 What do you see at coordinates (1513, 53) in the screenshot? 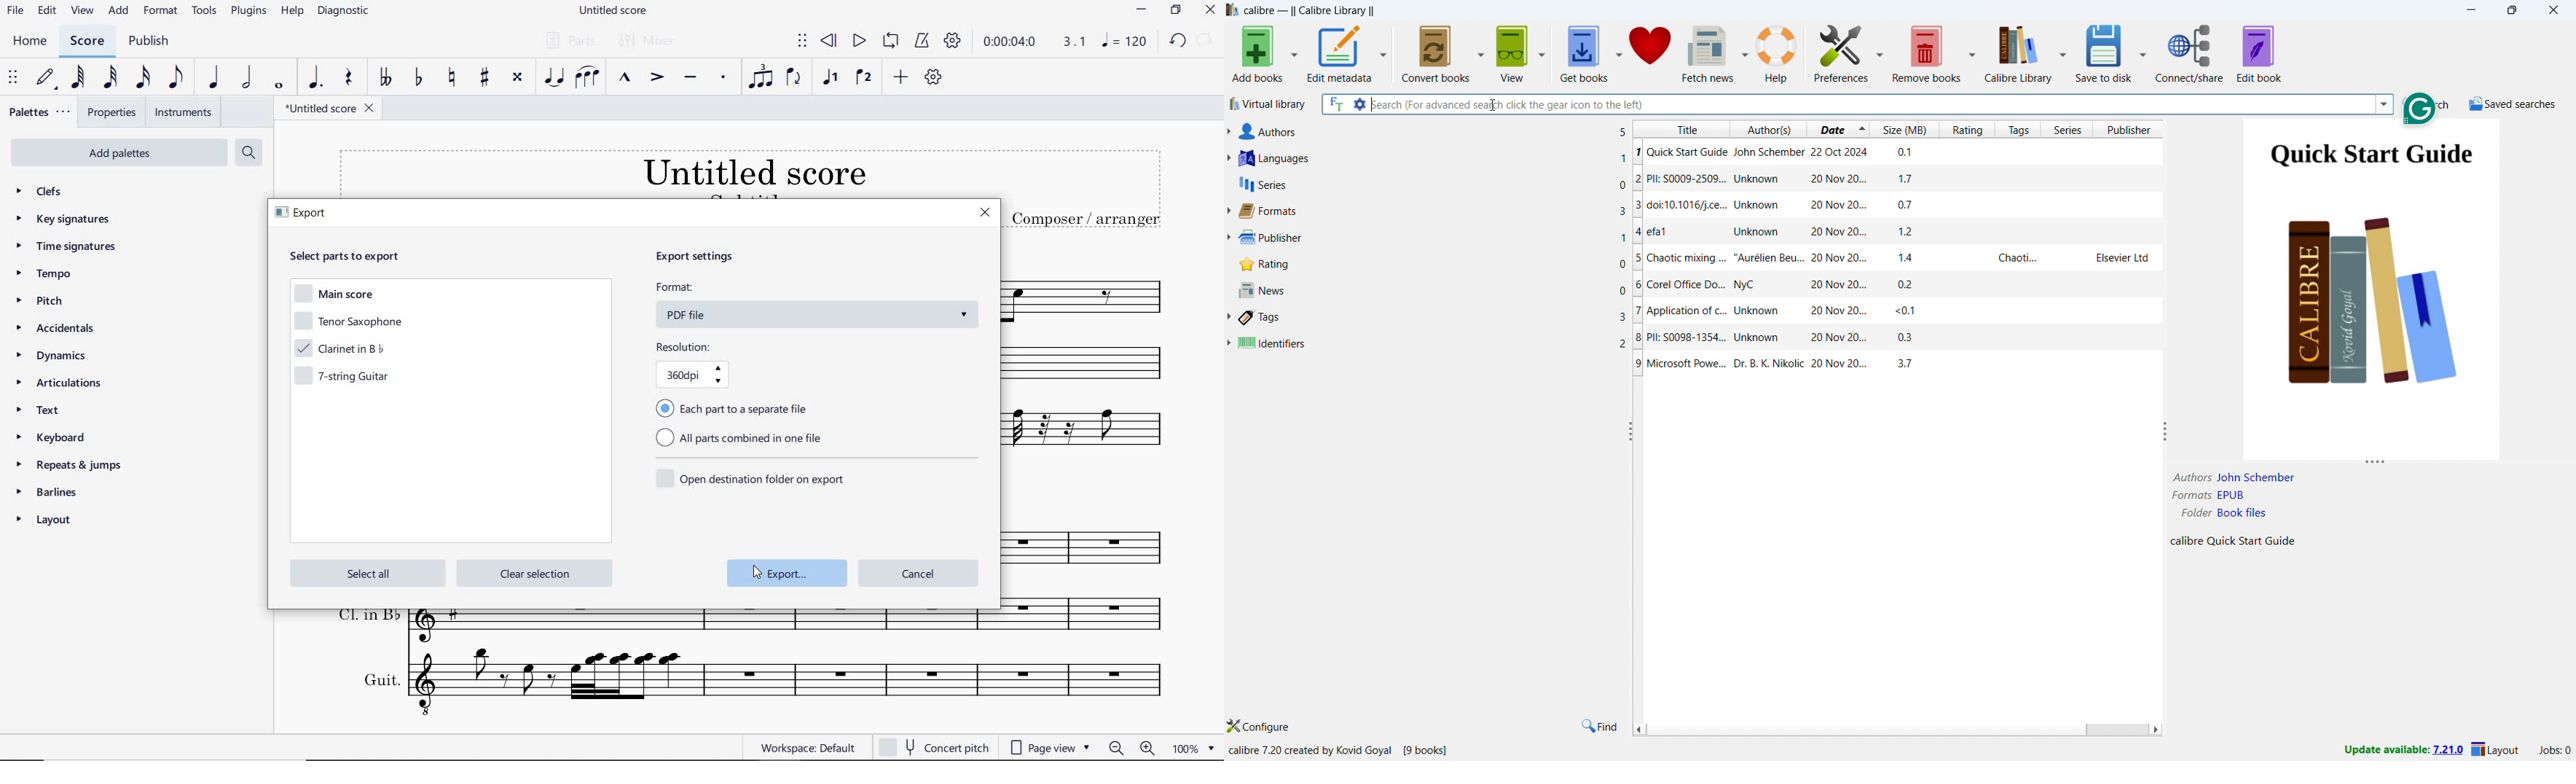
I see `view` at bounding box center [1513, 53].